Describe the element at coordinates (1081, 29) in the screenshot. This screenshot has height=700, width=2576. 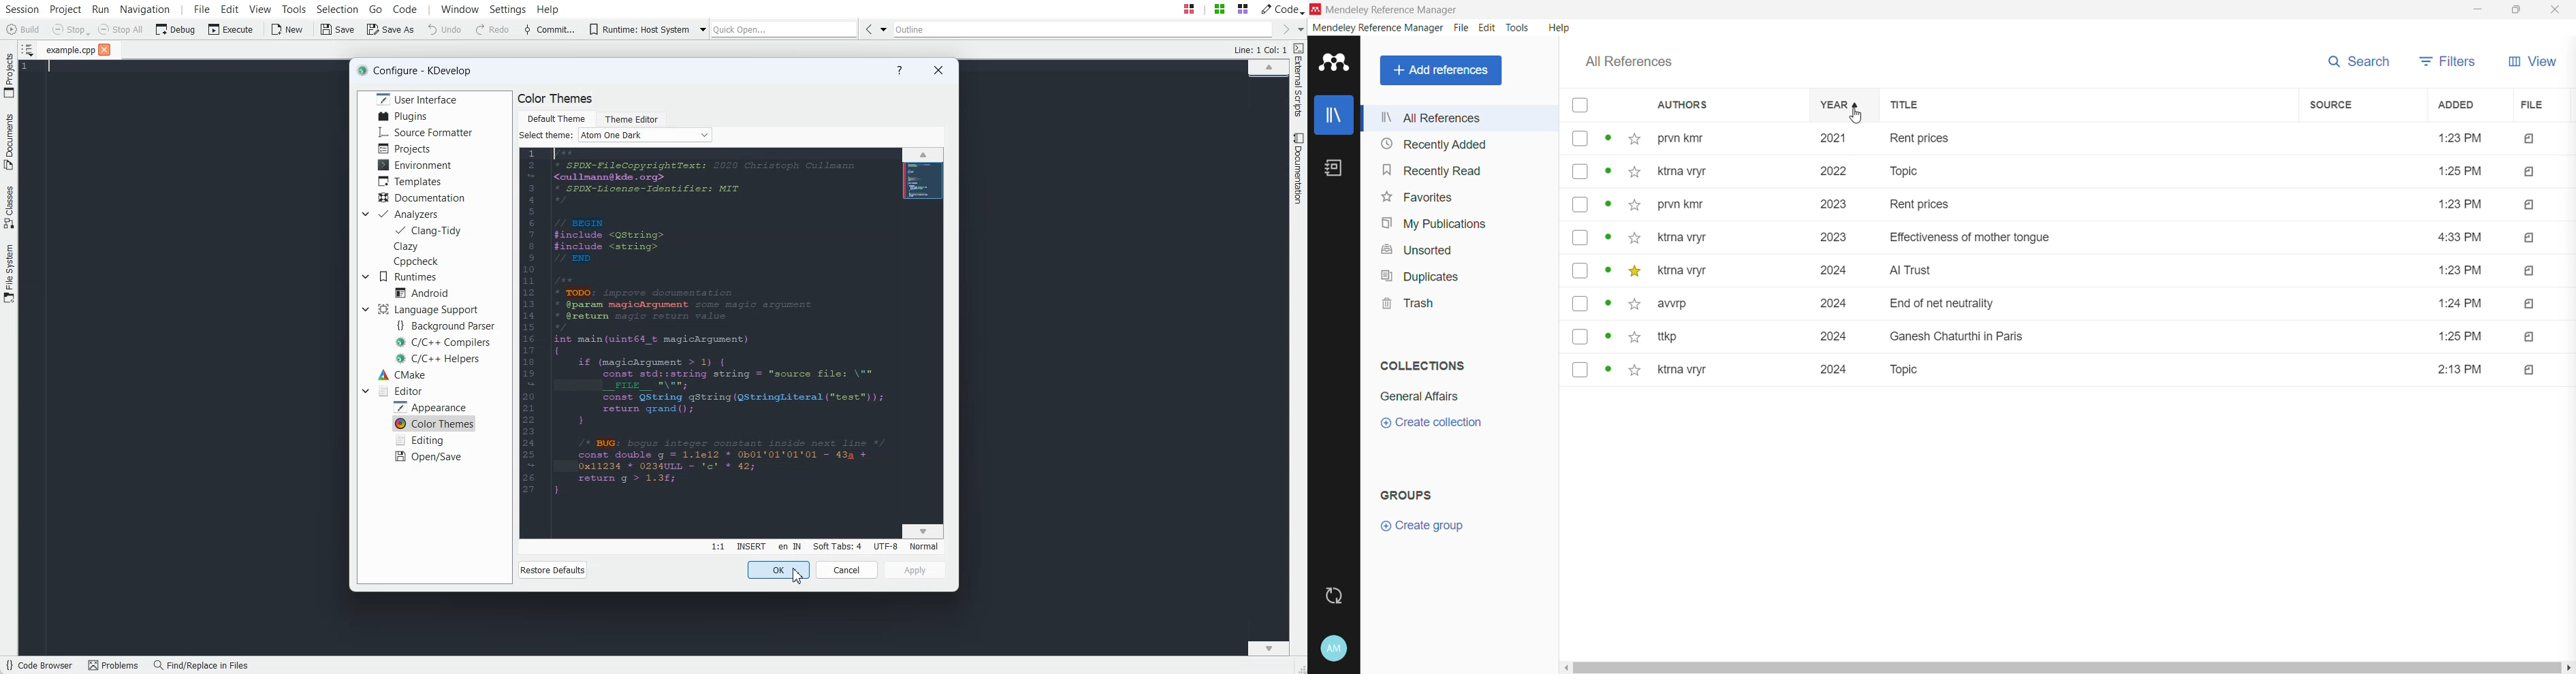
I see `Outline` at that location.